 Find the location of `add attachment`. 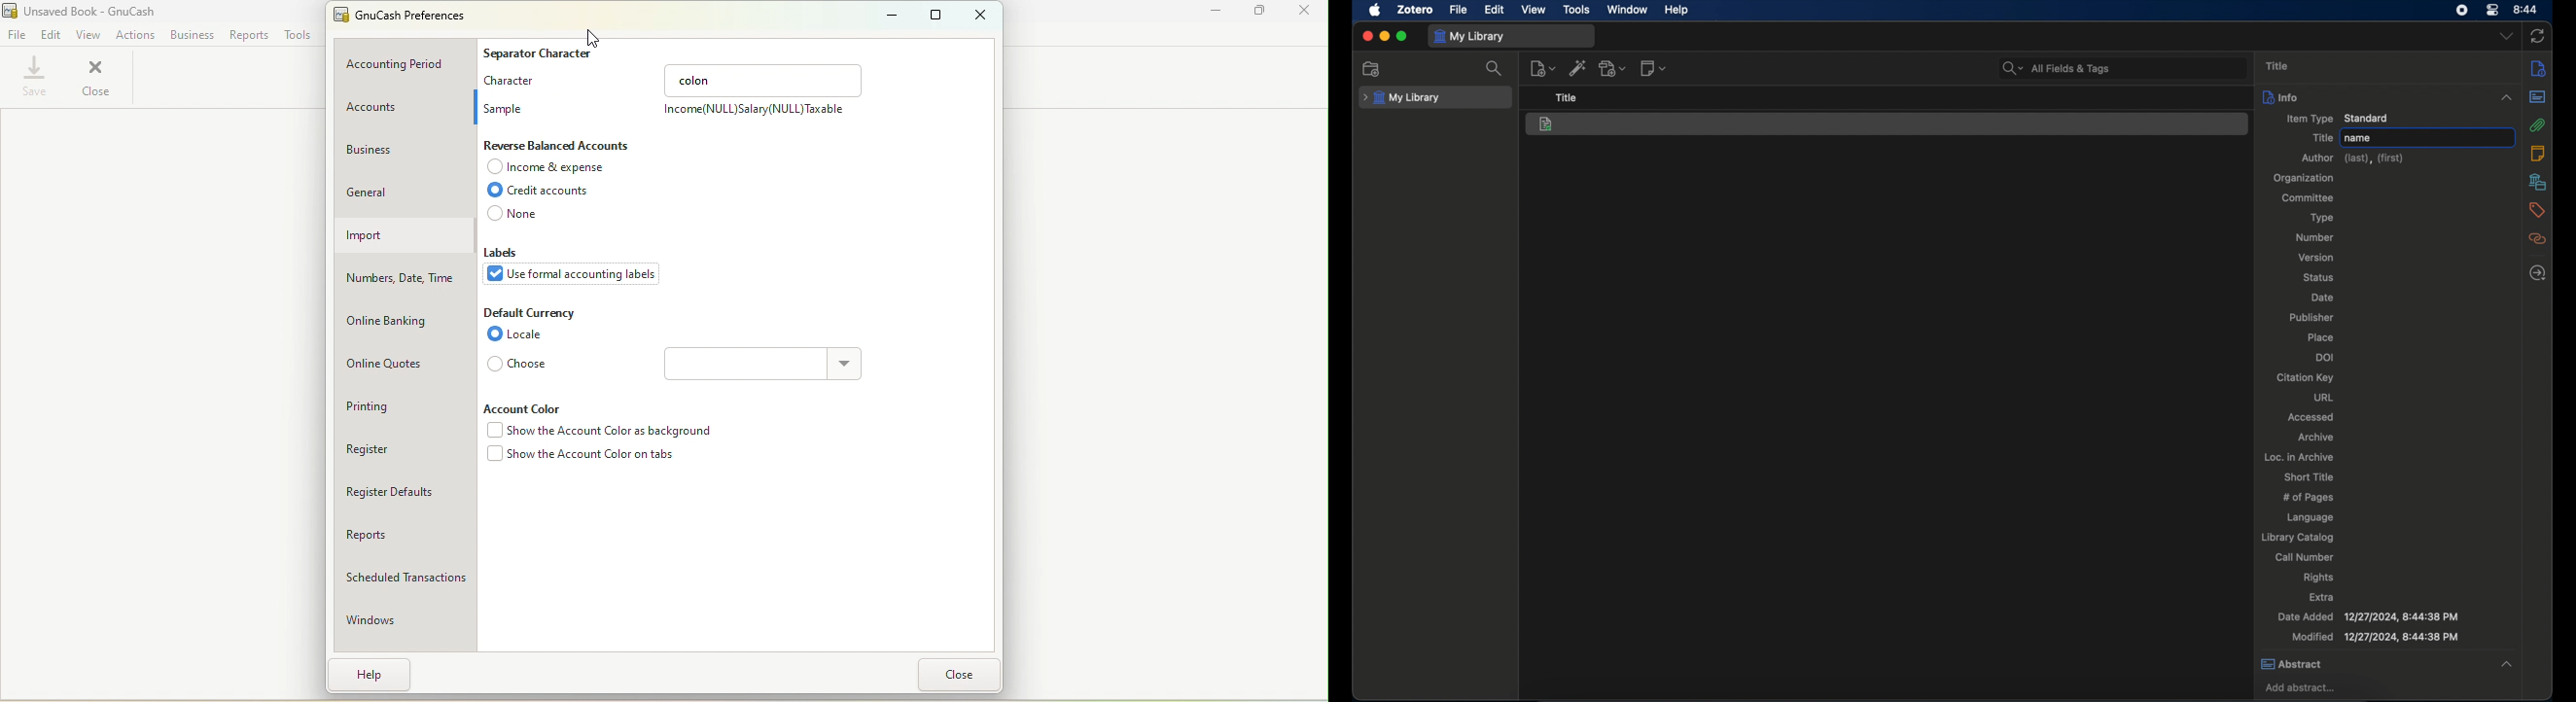

add attachment is located at coordinates (1614, 69).